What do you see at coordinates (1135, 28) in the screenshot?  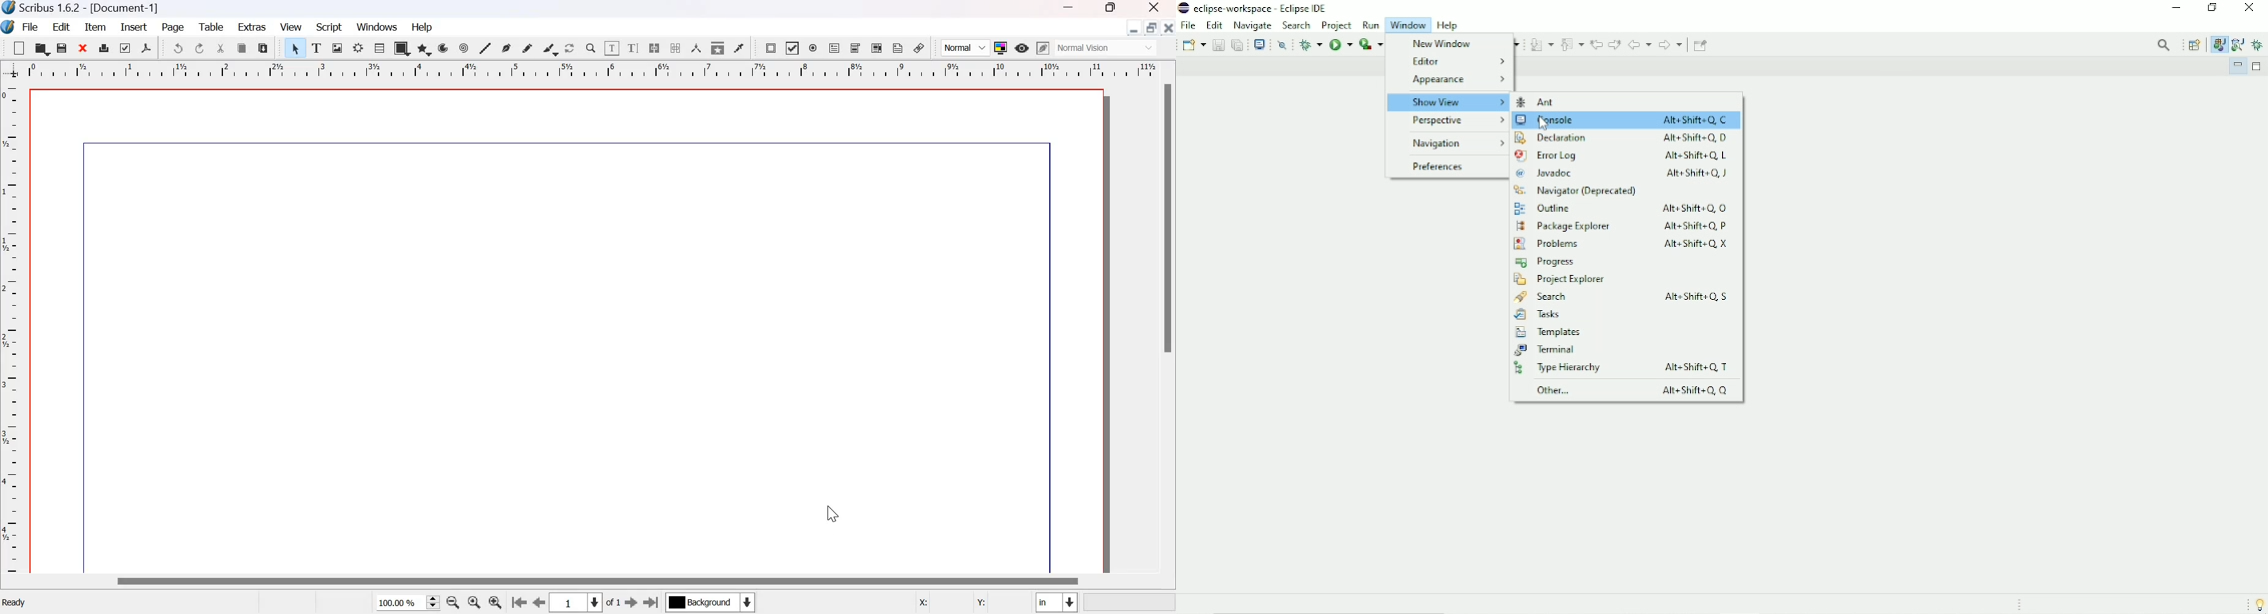 I see `Minimize` at bounding box center [1135, 28].